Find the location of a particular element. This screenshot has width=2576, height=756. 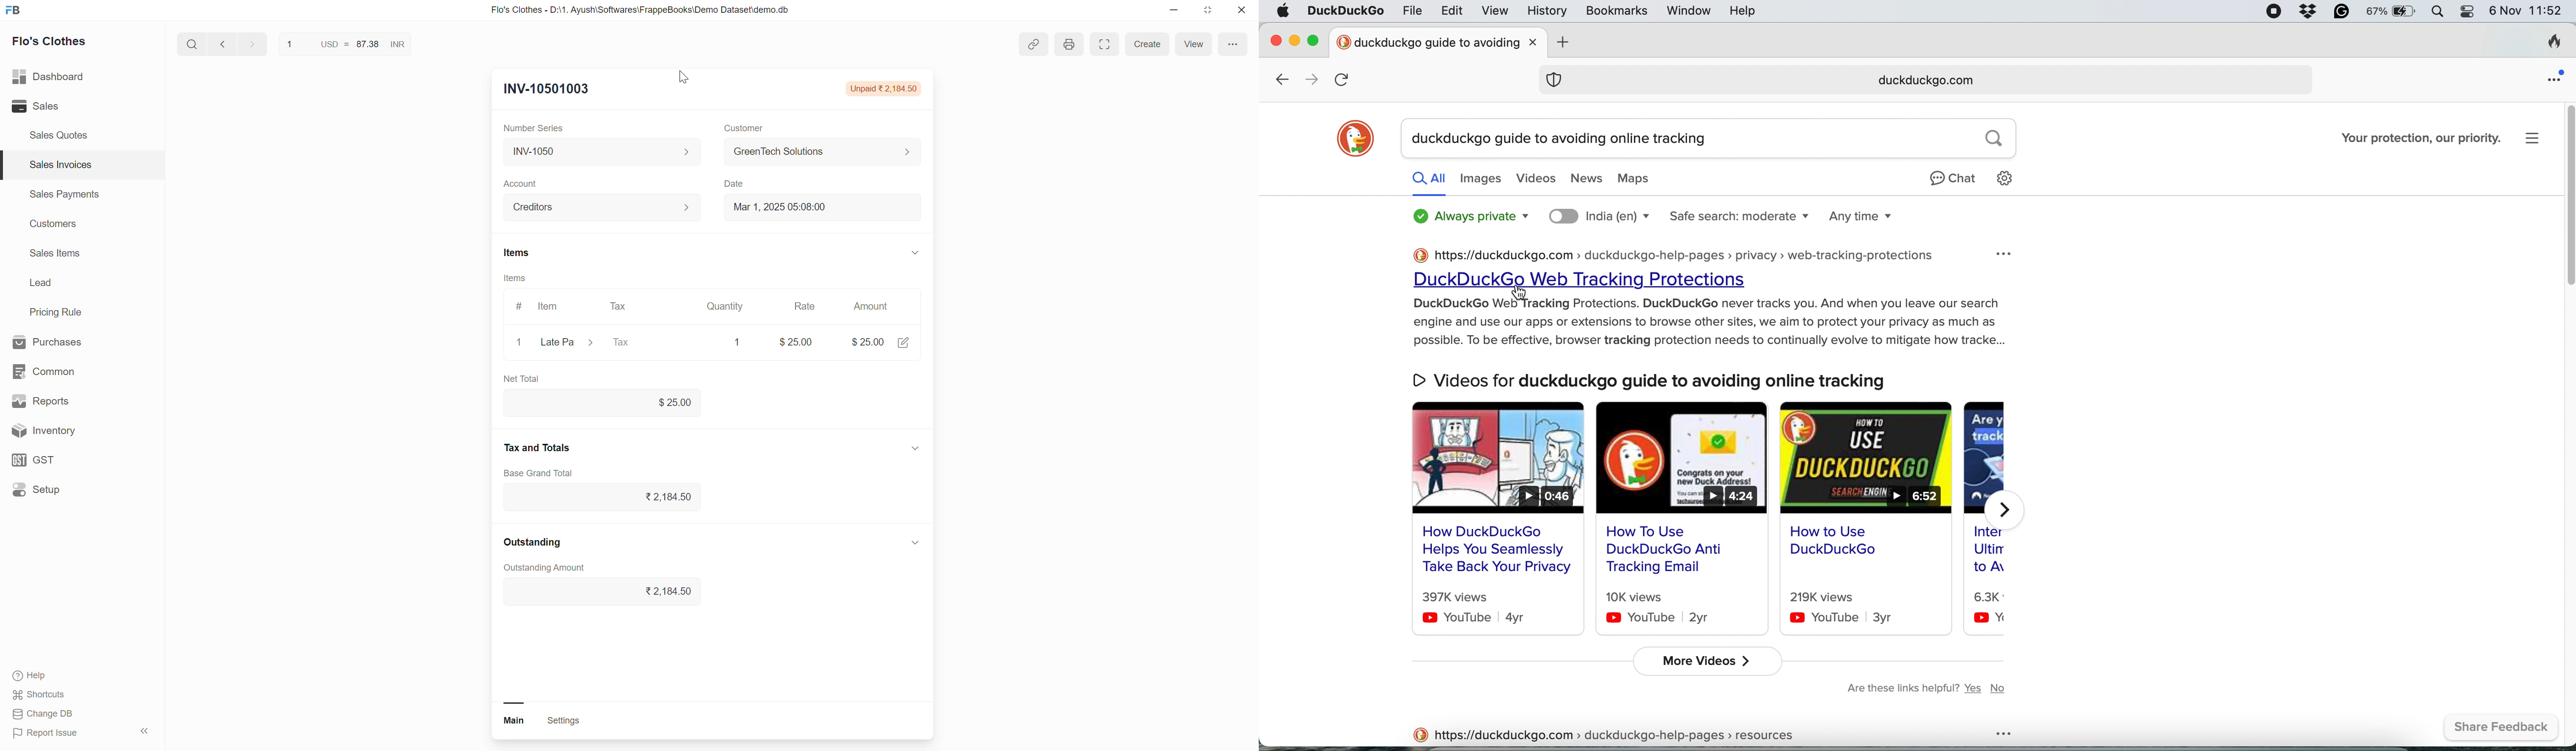

219k views is located at coordinates (1826, 596).